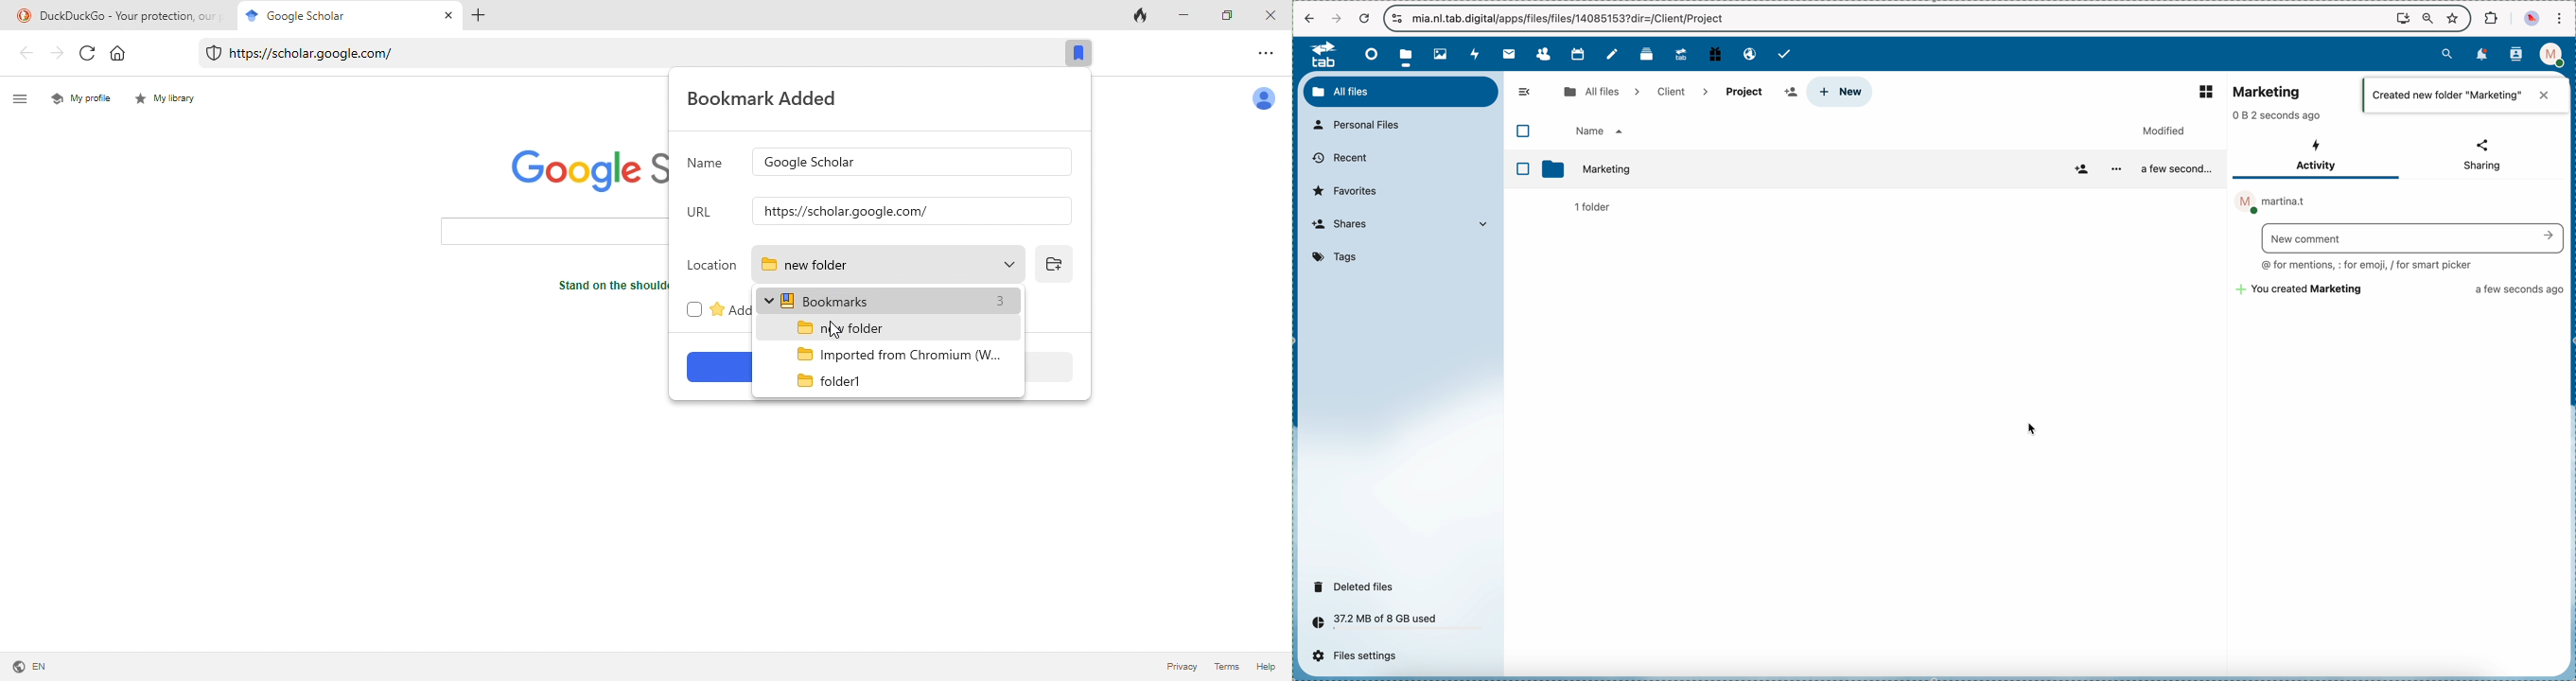  Describe the element at coordinates (1476, 54) in the screenshot. I see `activity` at that location.